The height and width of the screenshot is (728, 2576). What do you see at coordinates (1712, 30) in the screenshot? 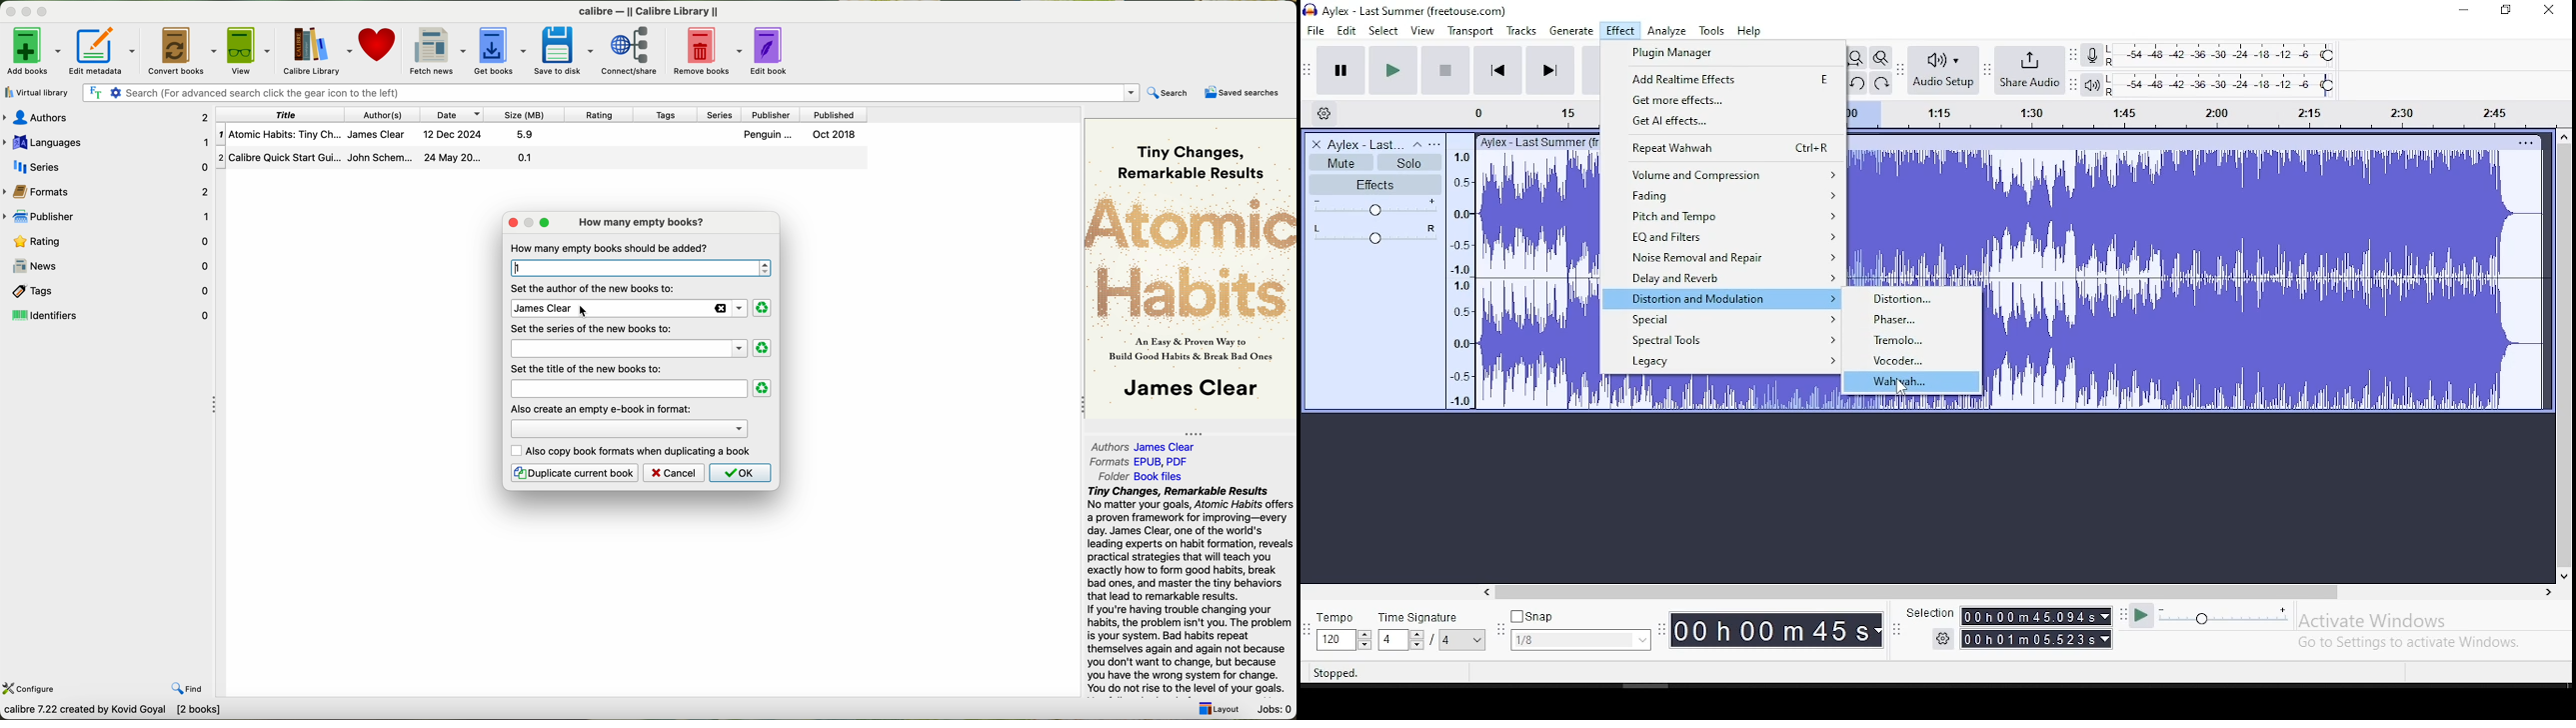
I see `tools` at bounding box center [1712, 30].